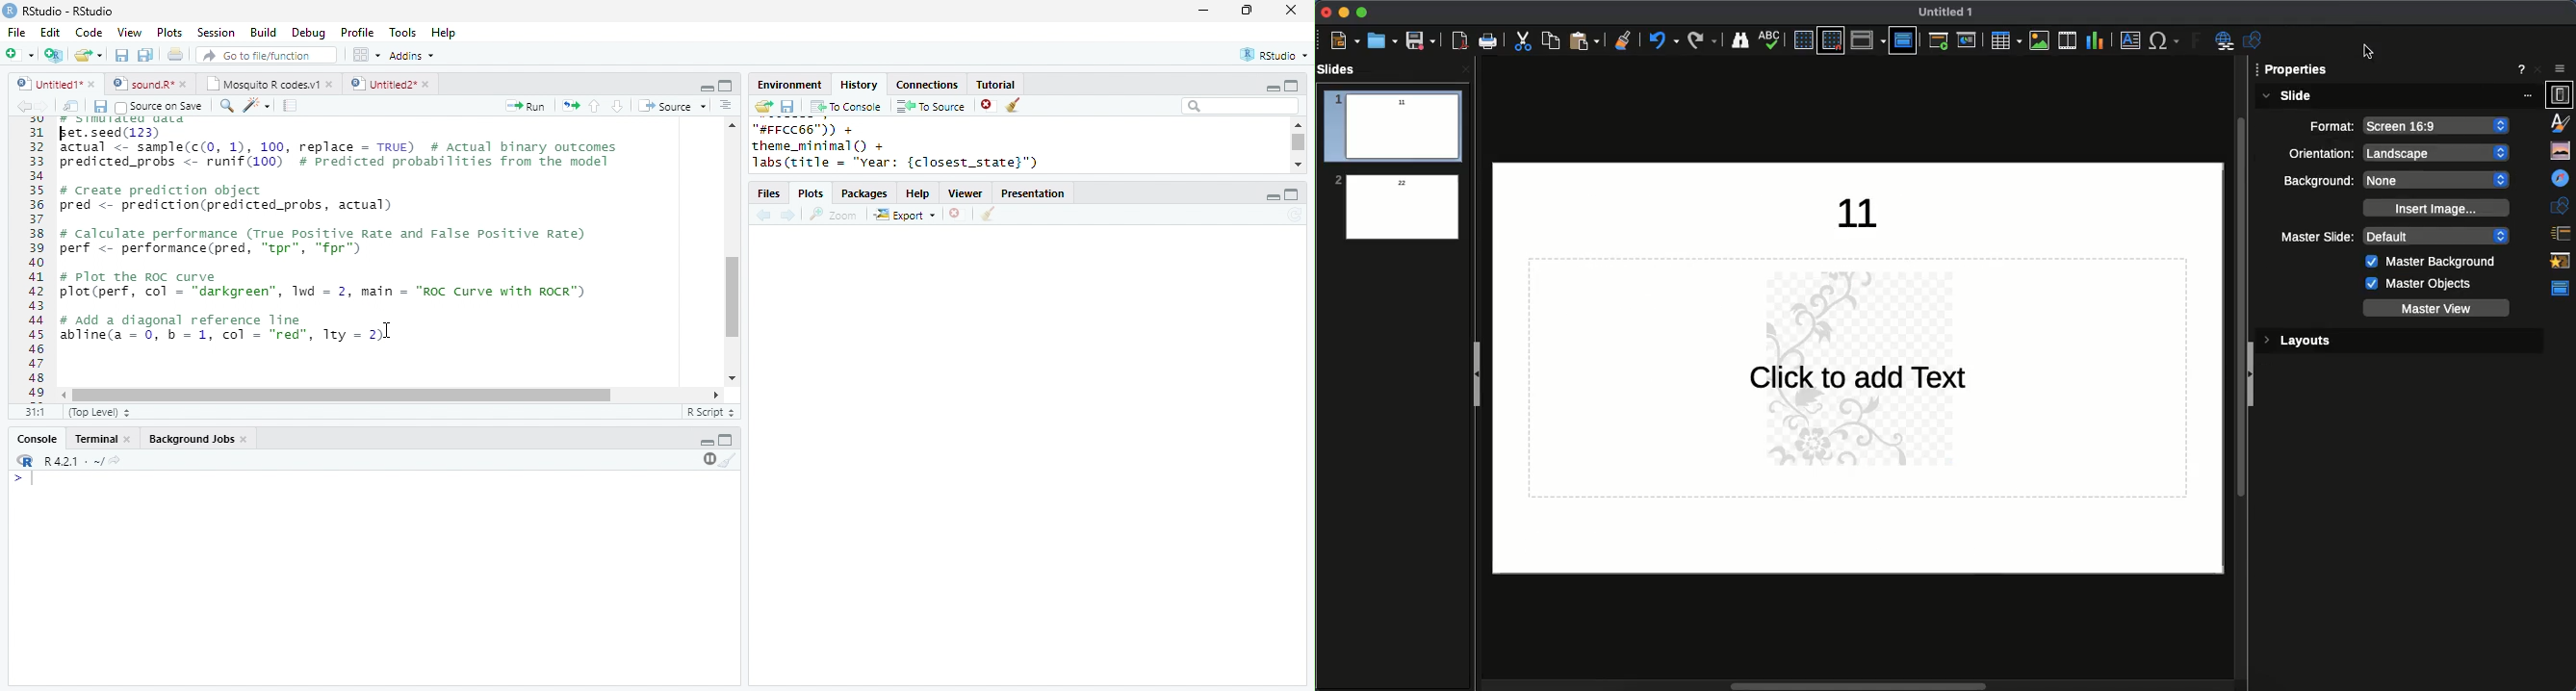 The width and height of the screenshot is (2576, 700). What do you see at coordinates (733, 297) in the screenshot?
I see `scroll bar` at bounding box center [733, 297].